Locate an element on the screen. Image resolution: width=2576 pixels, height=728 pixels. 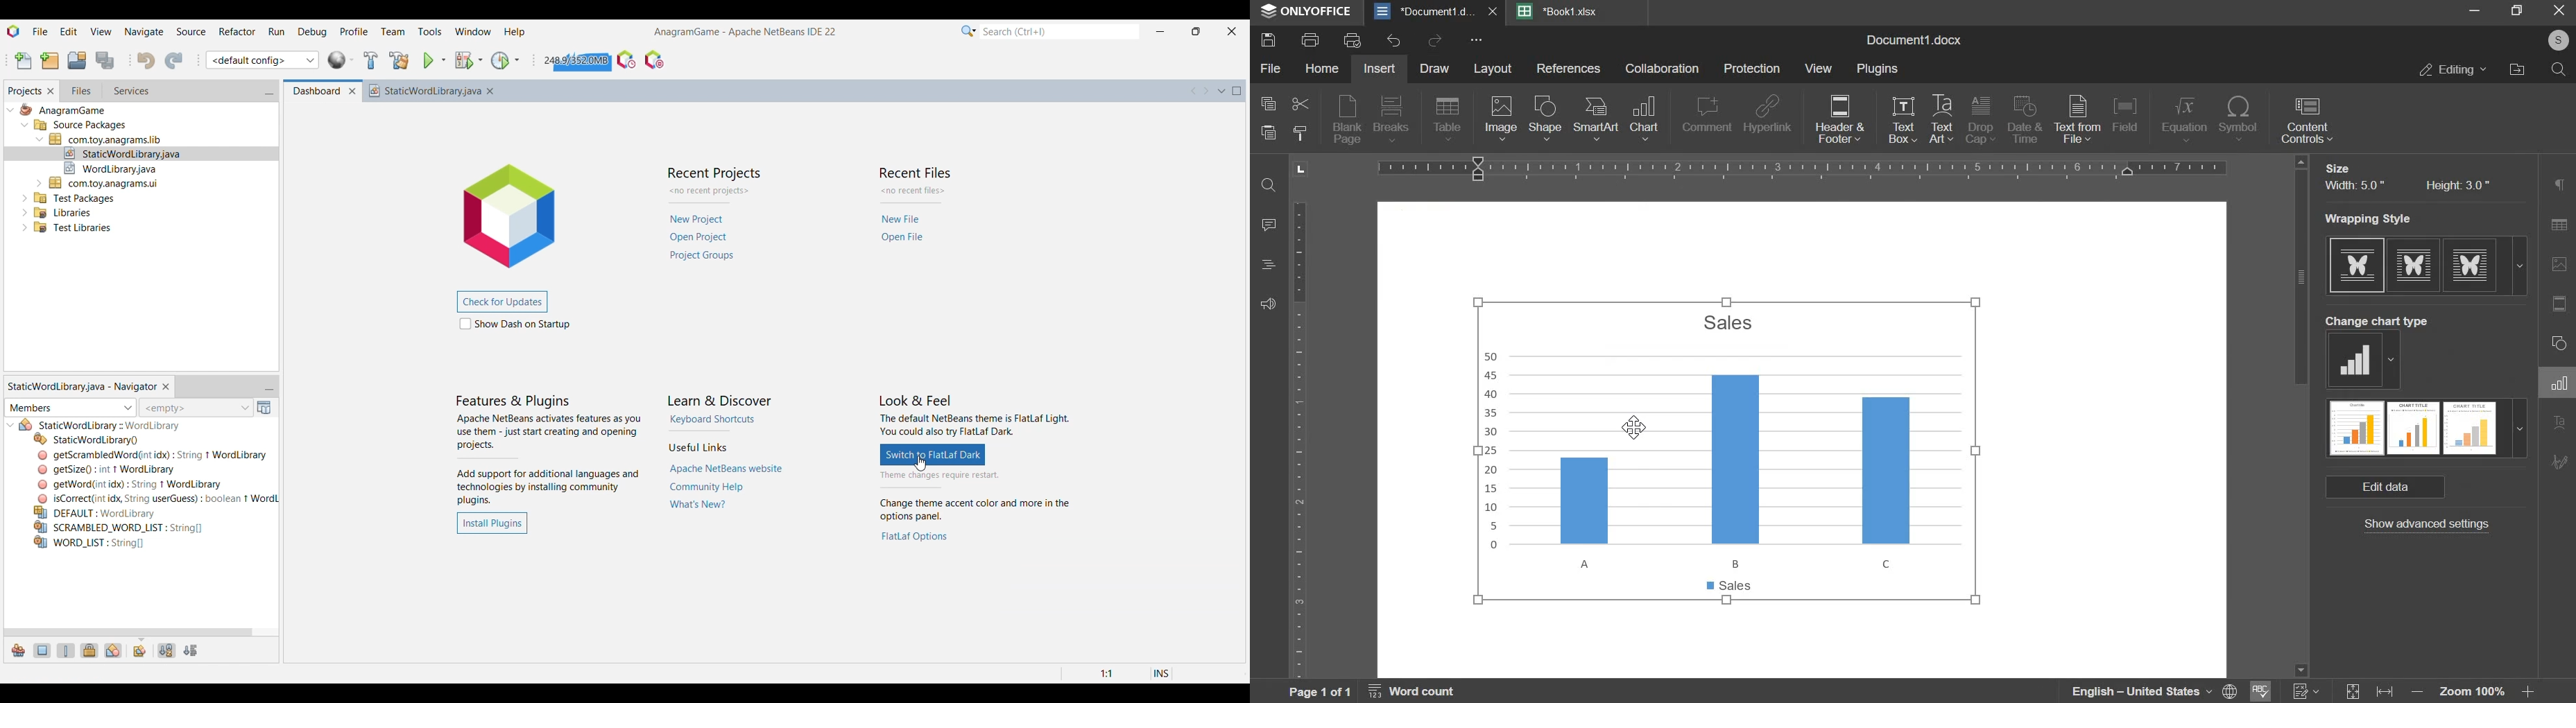
chart designs is located at coordinates (2426, 428).